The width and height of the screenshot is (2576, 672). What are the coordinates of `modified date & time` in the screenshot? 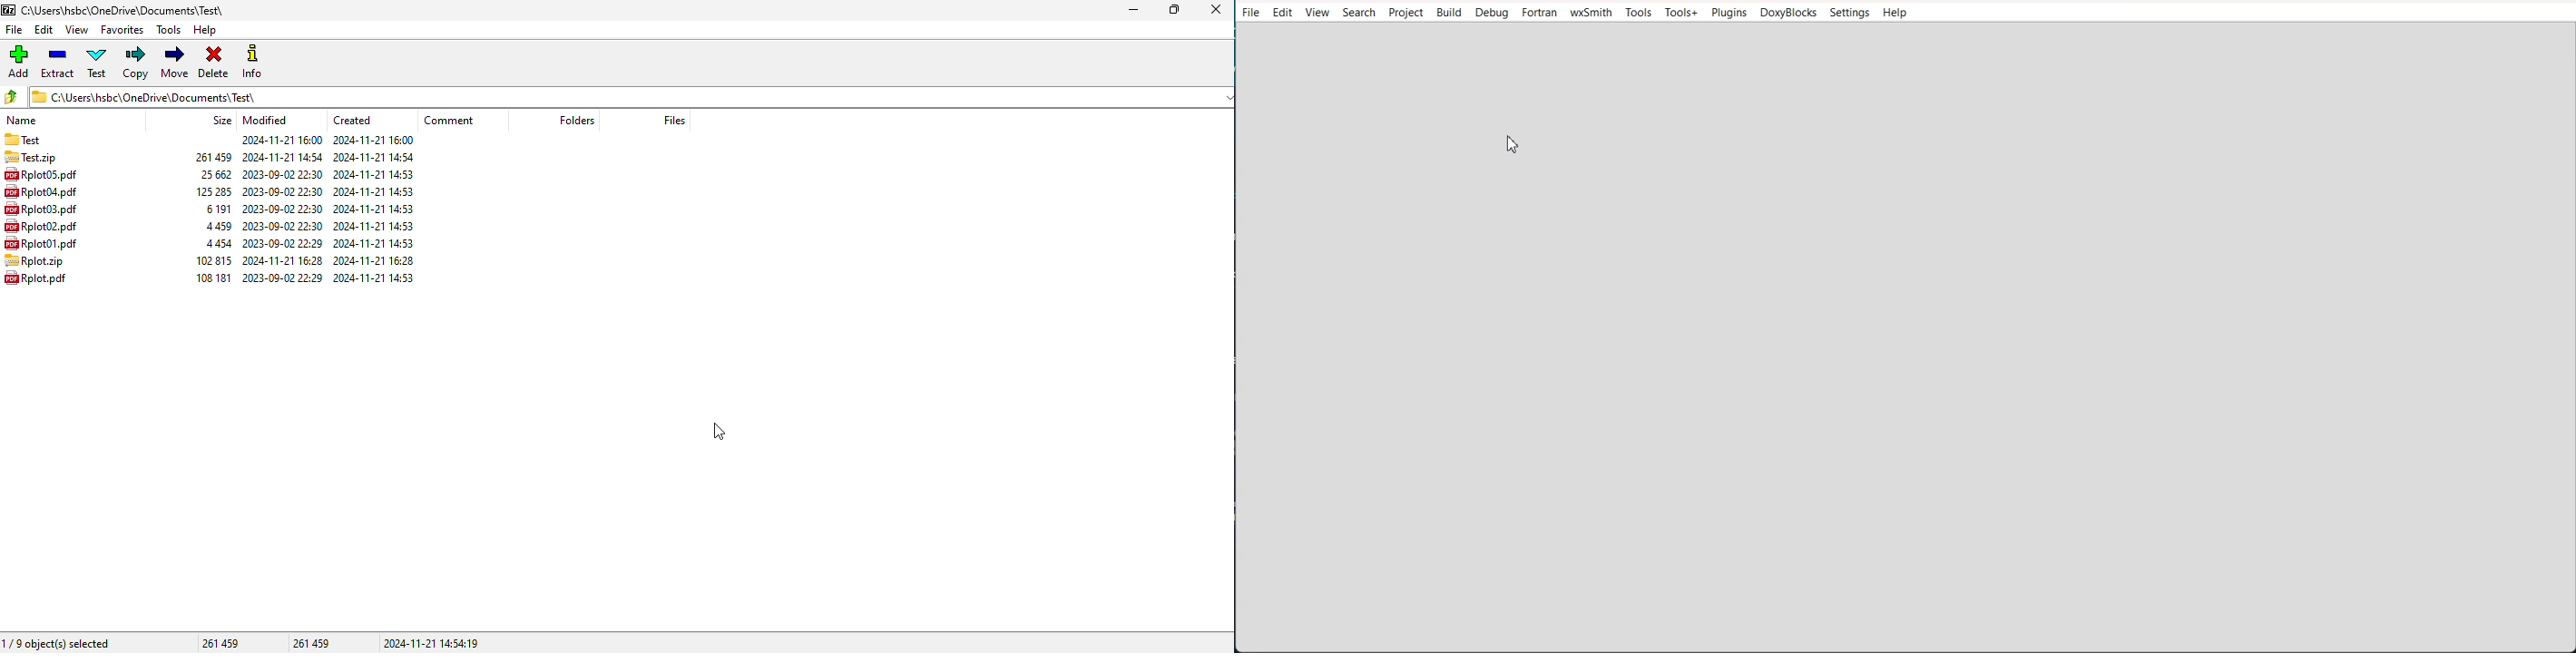 It's located at (282, 174).